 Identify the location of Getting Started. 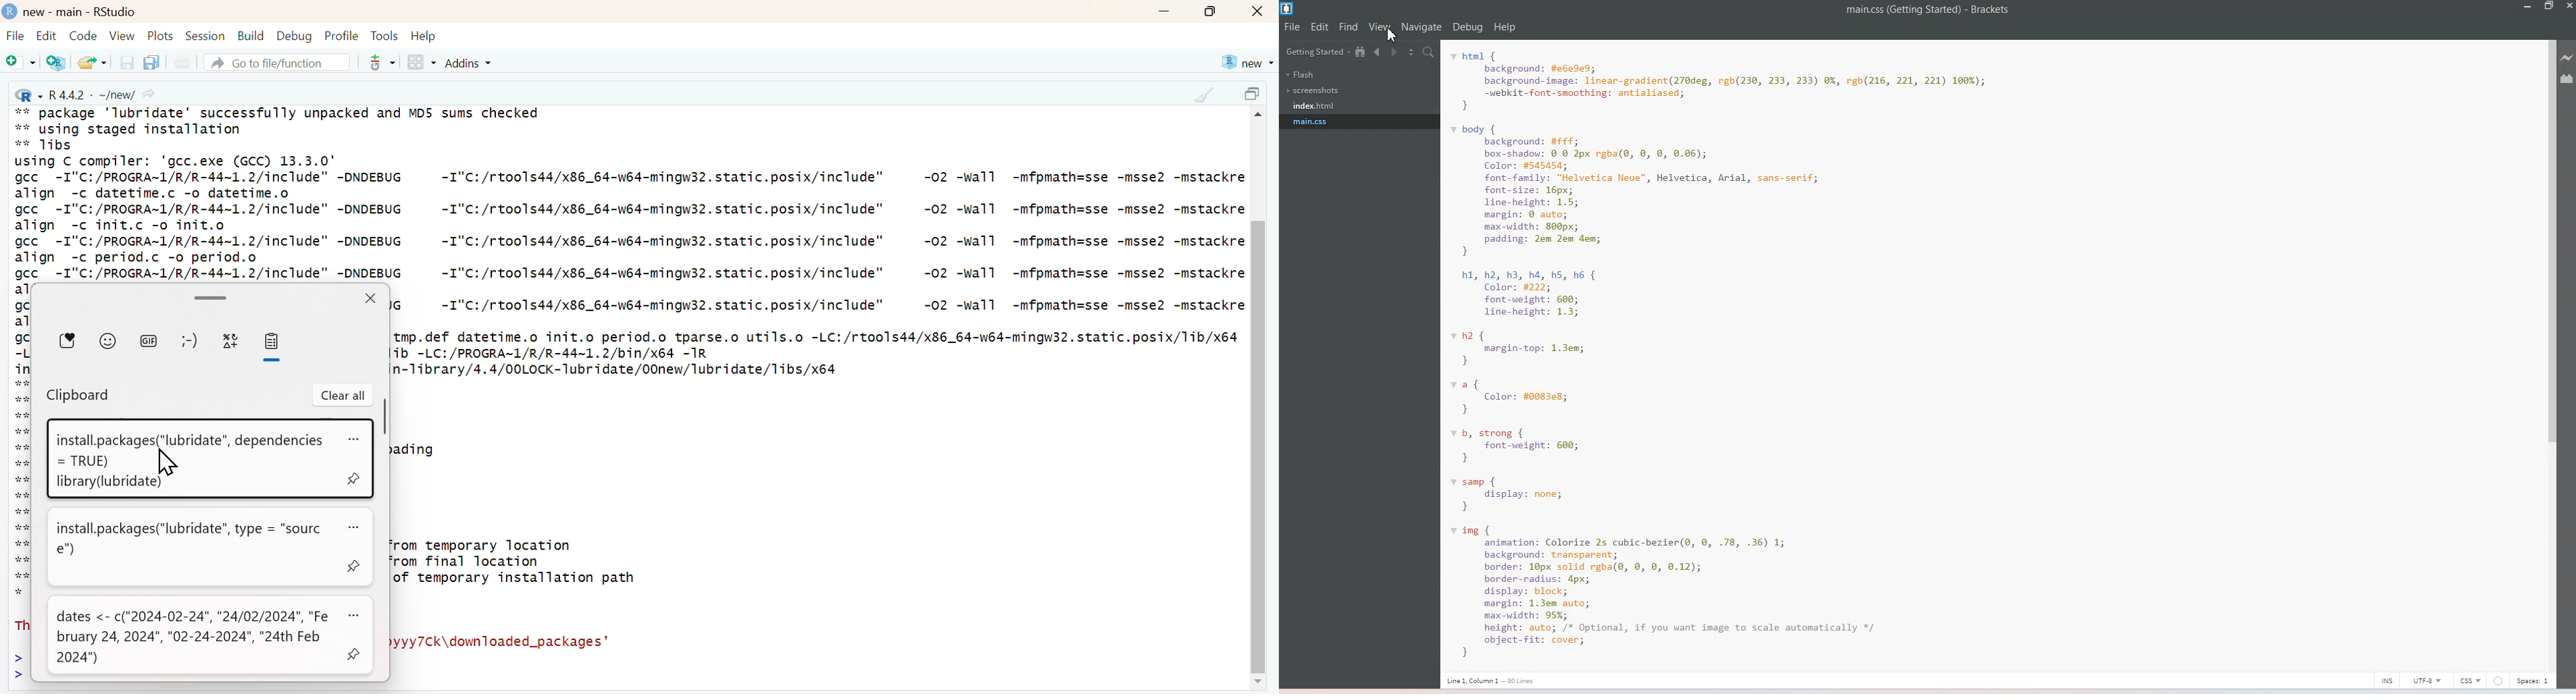
(1318, 53).